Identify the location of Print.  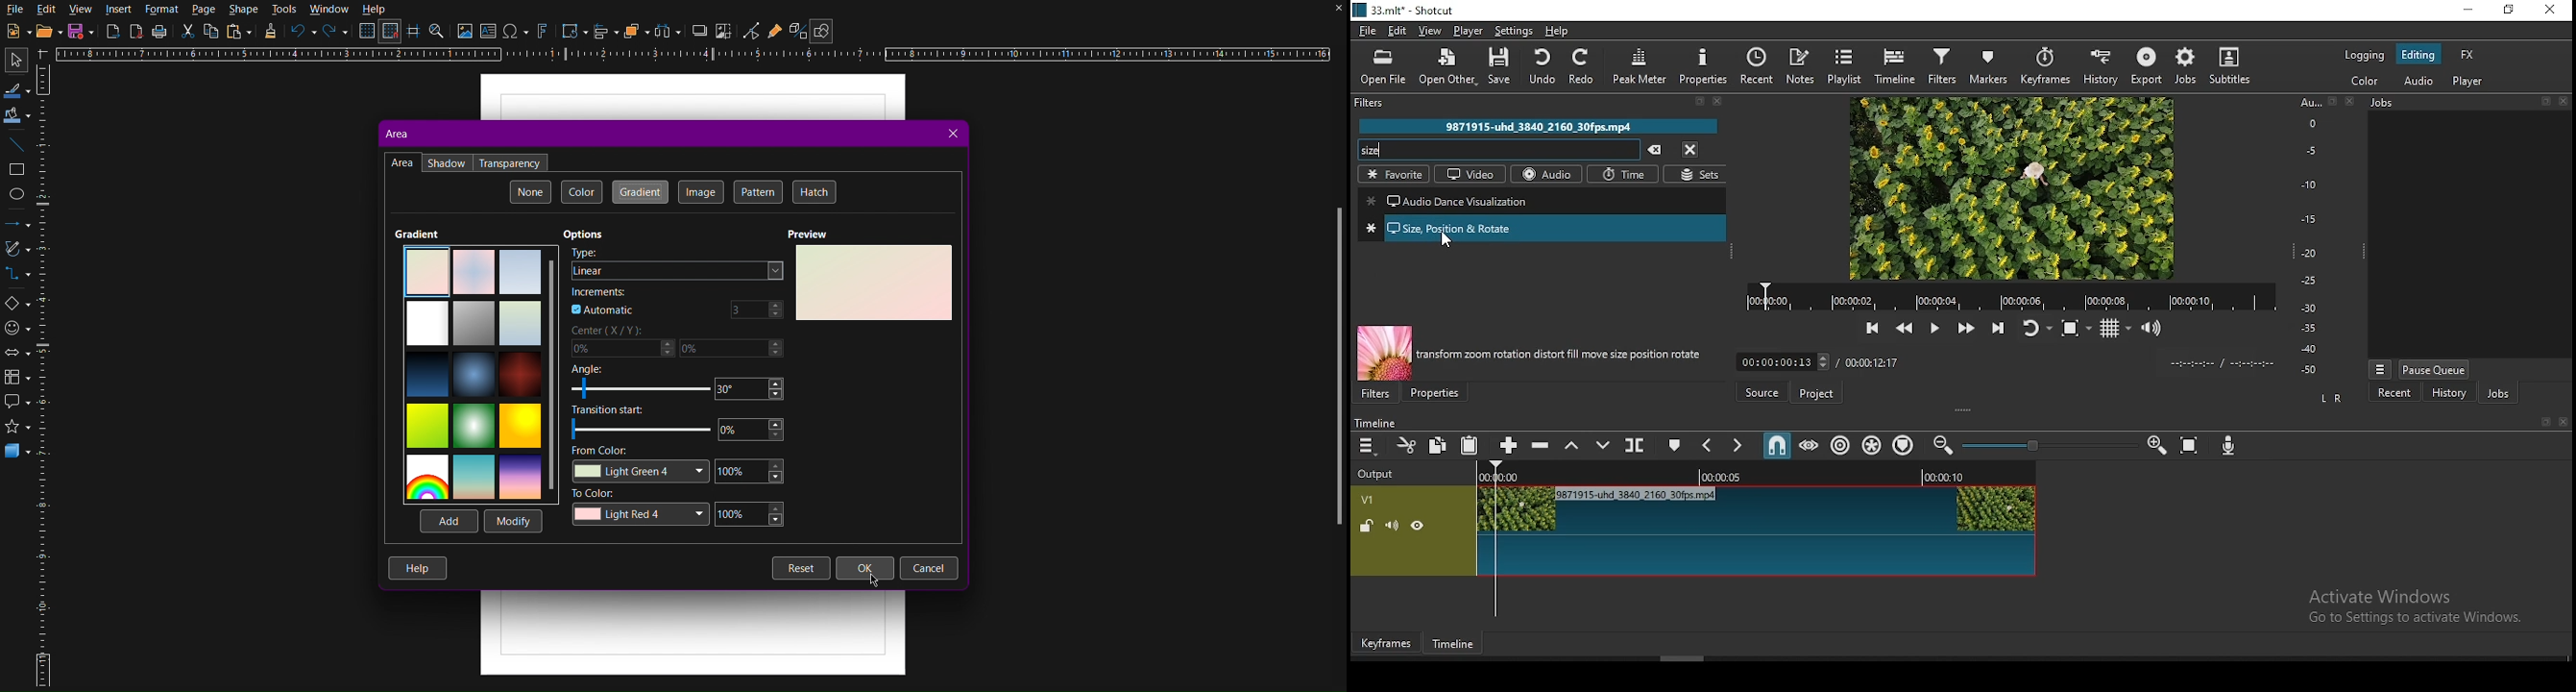
(159, 34).